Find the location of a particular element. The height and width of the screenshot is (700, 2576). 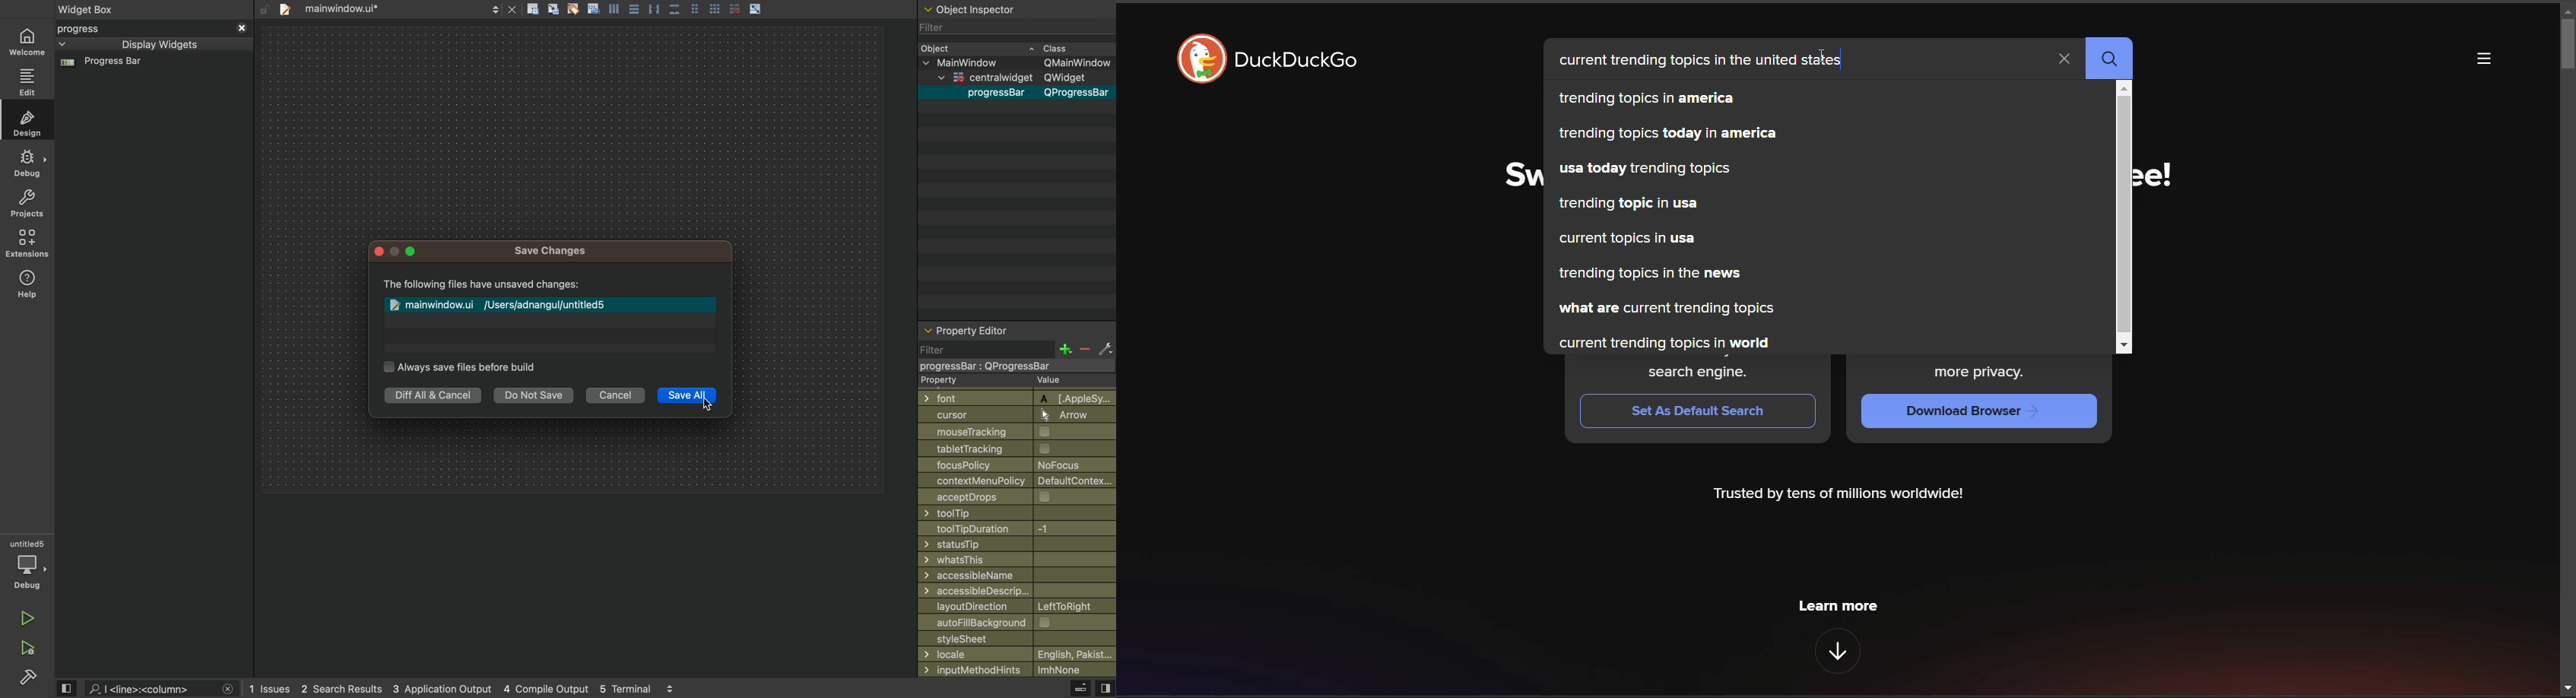

locale is located at coordinates (1018, 654).